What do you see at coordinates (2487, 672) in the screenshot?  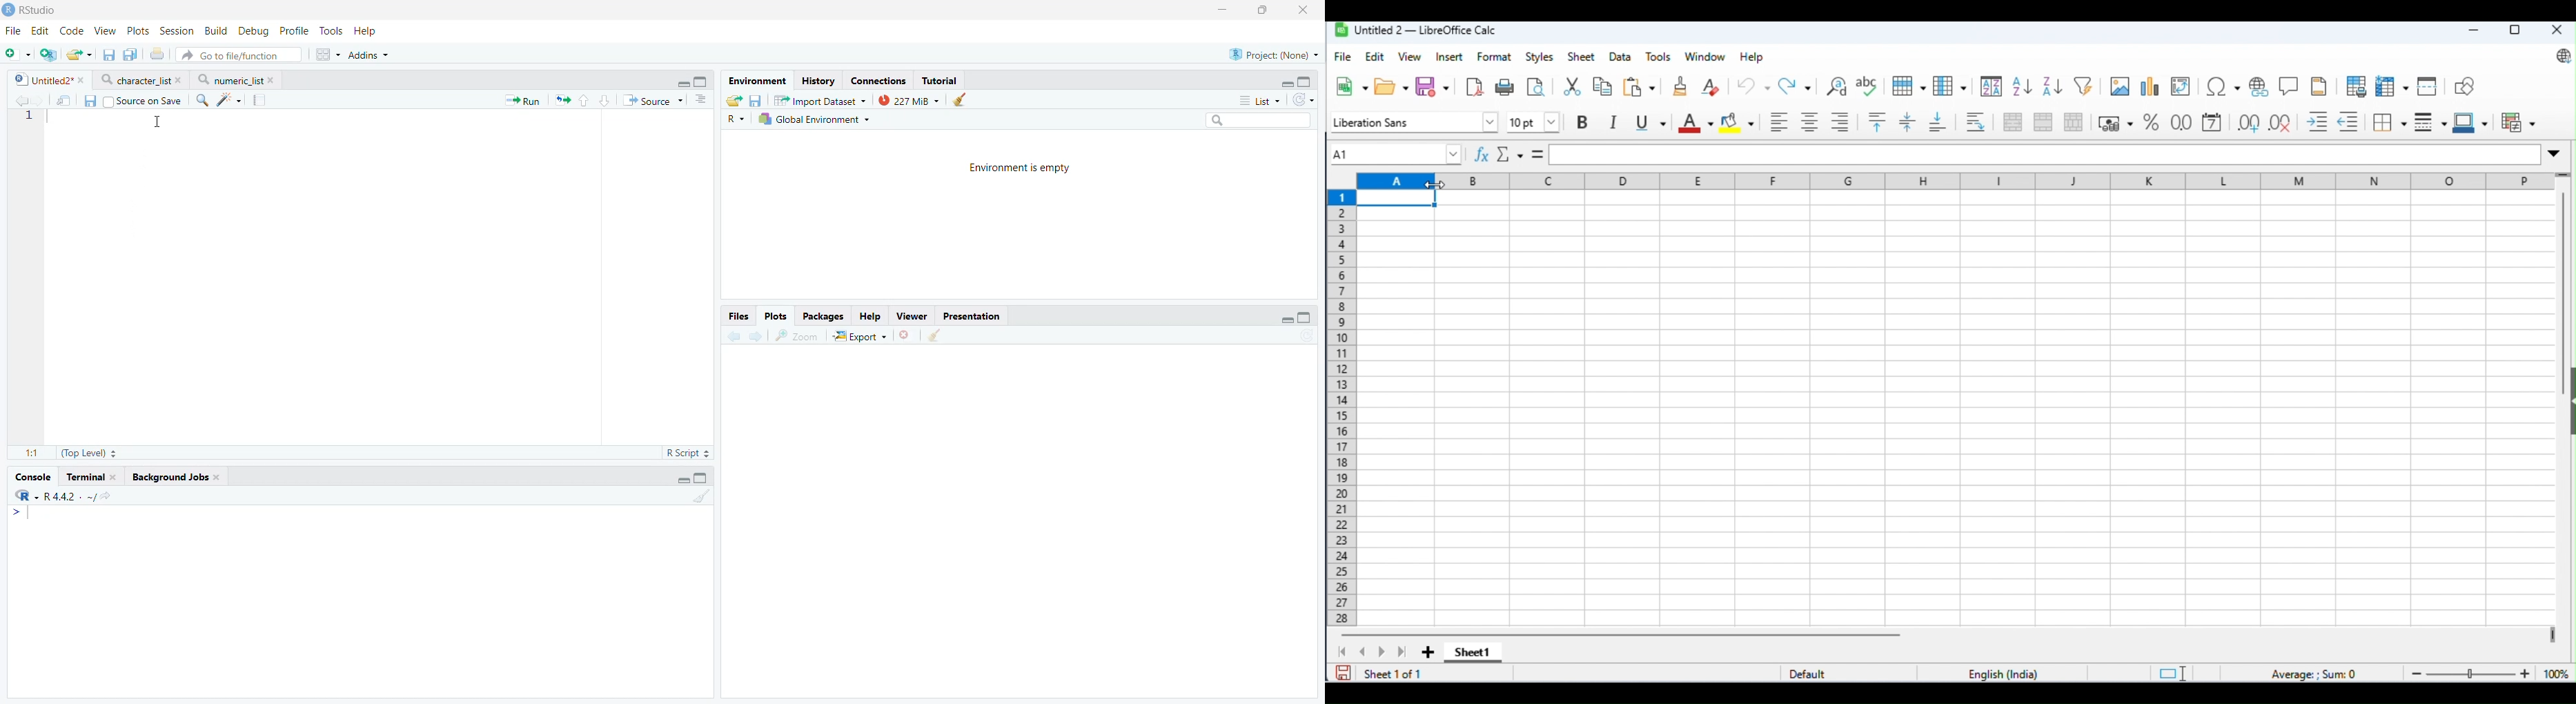 I see `zoom` at bounding box center [2487, 672].